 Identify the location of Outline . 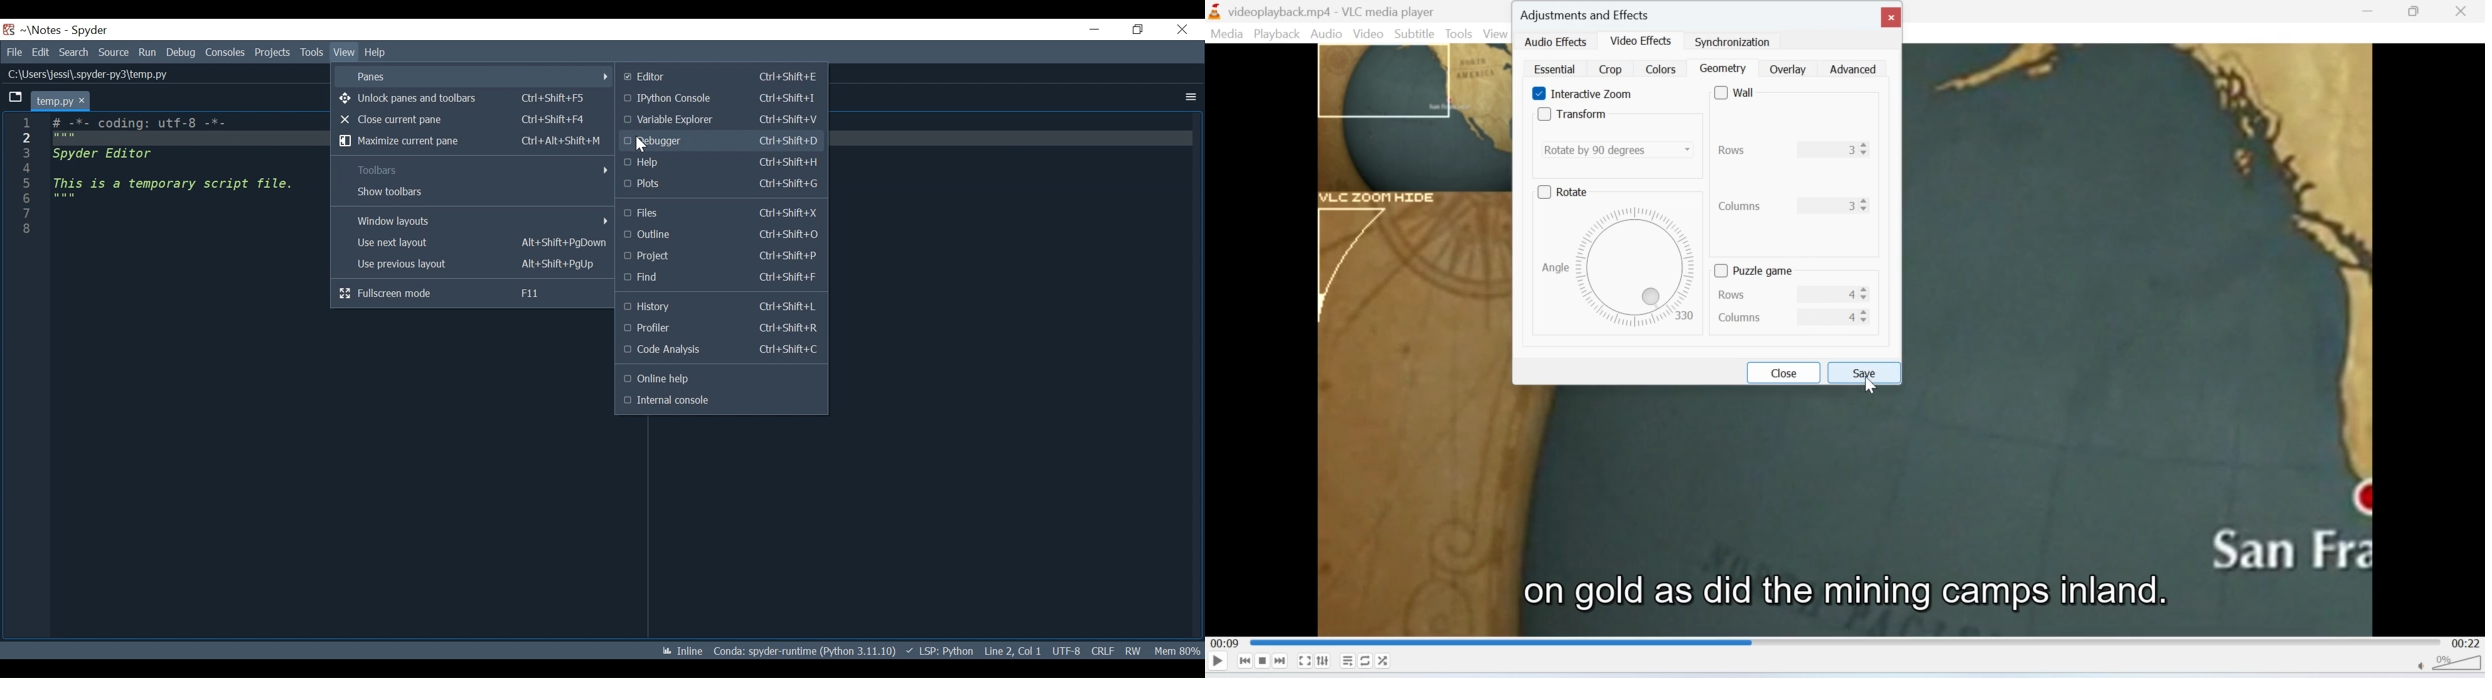
(719, 235).